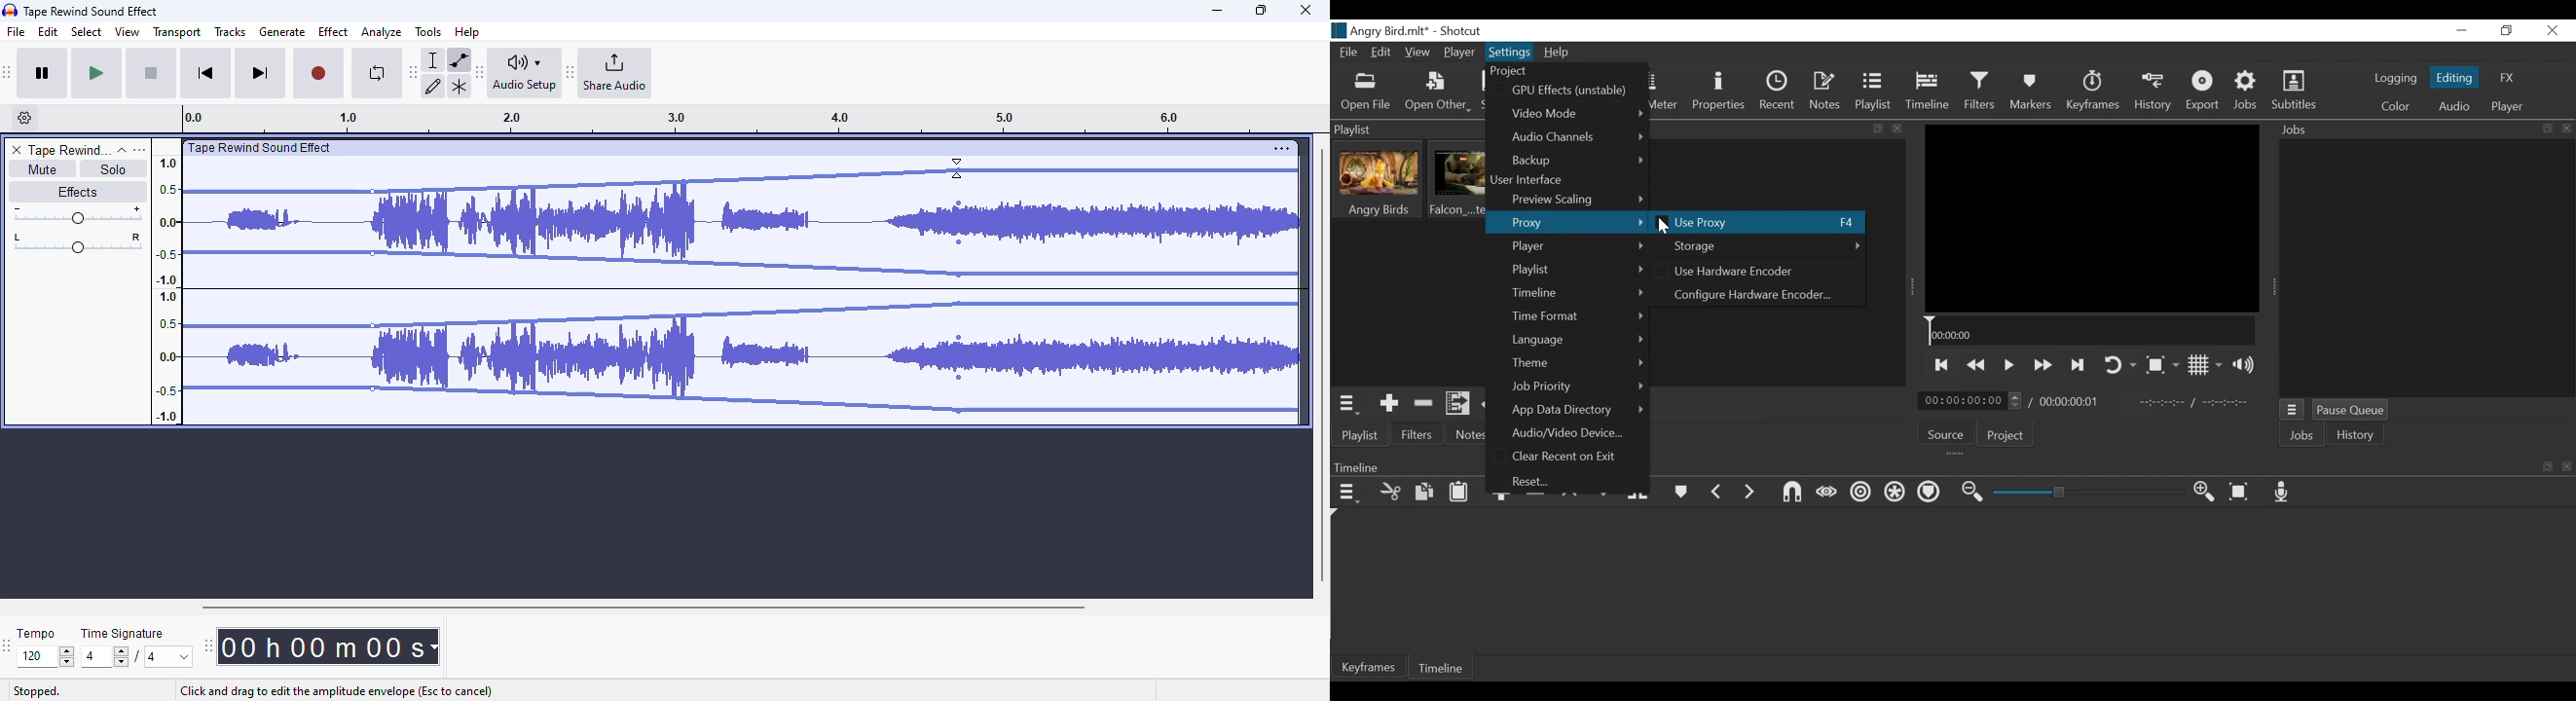  Describe the element at coordinates (435, 59) in the screenshot. I see `selection tool` at that location.